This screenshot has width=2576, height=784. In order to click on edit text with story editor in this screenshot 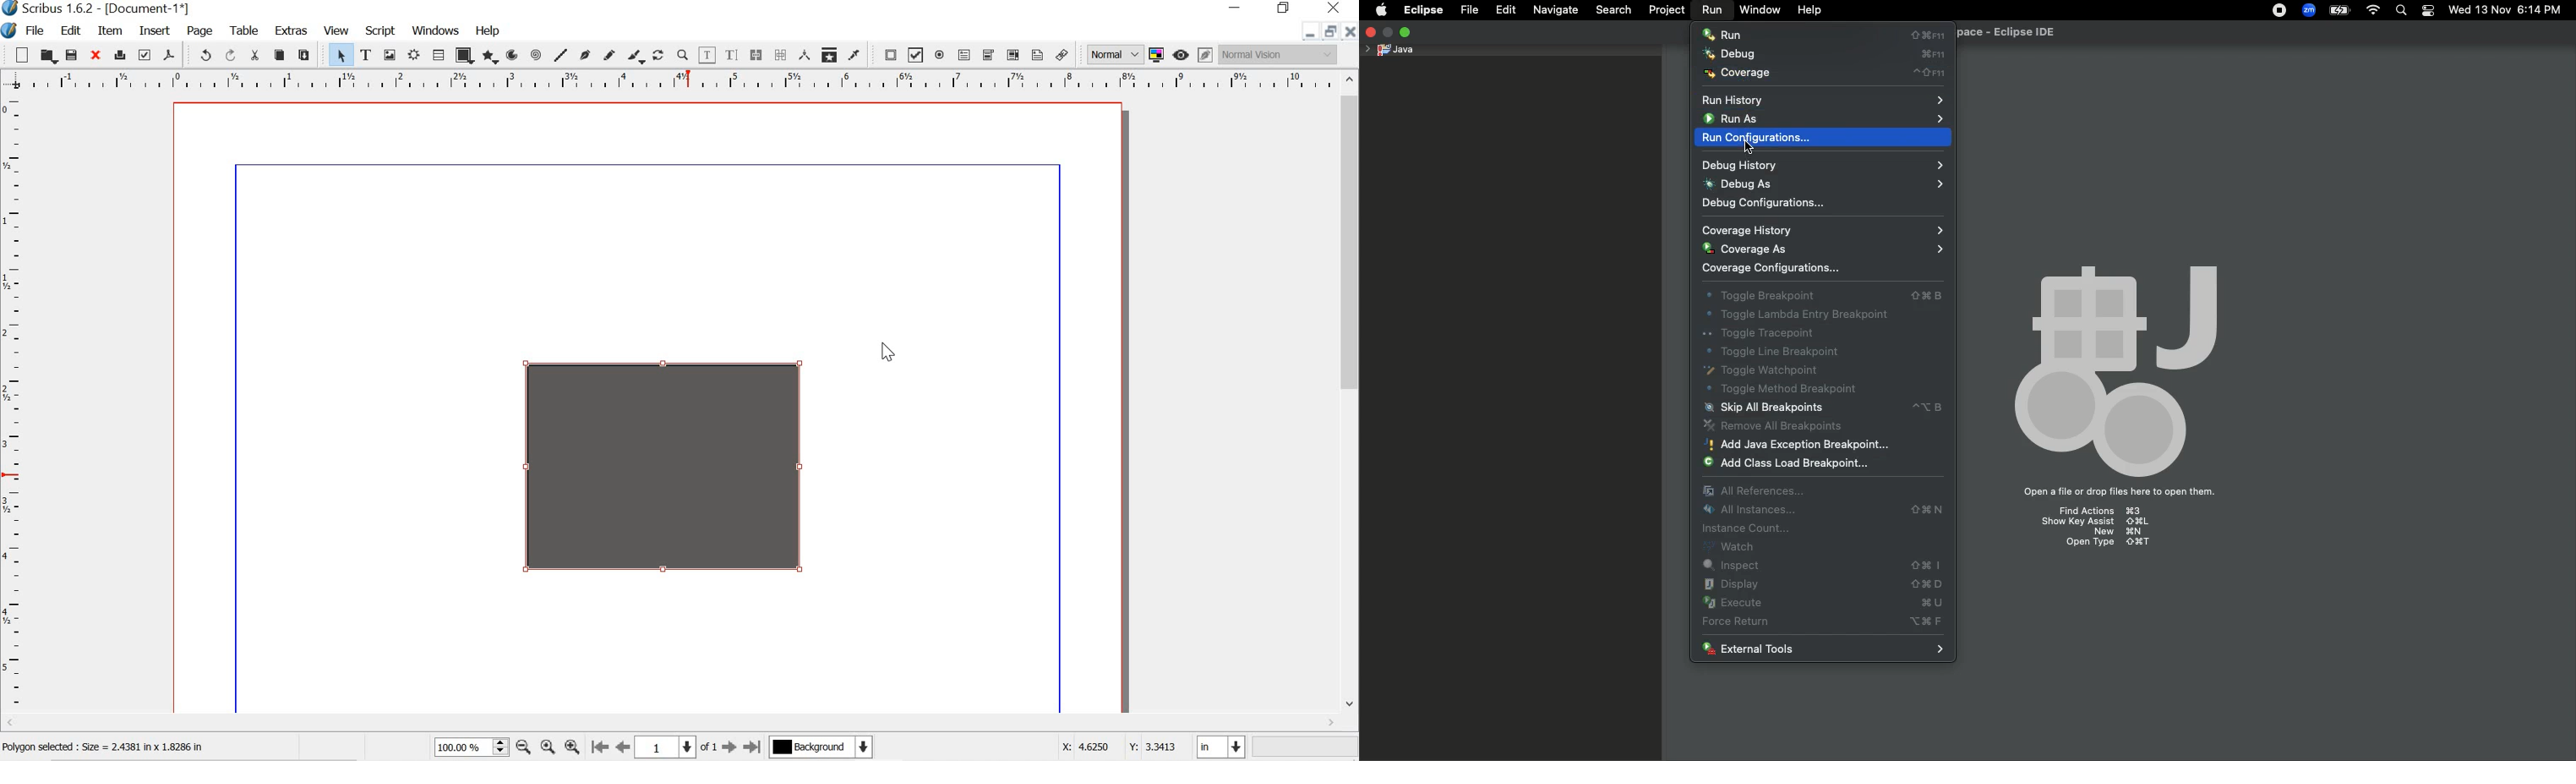, I will do `click(734, 56)`.